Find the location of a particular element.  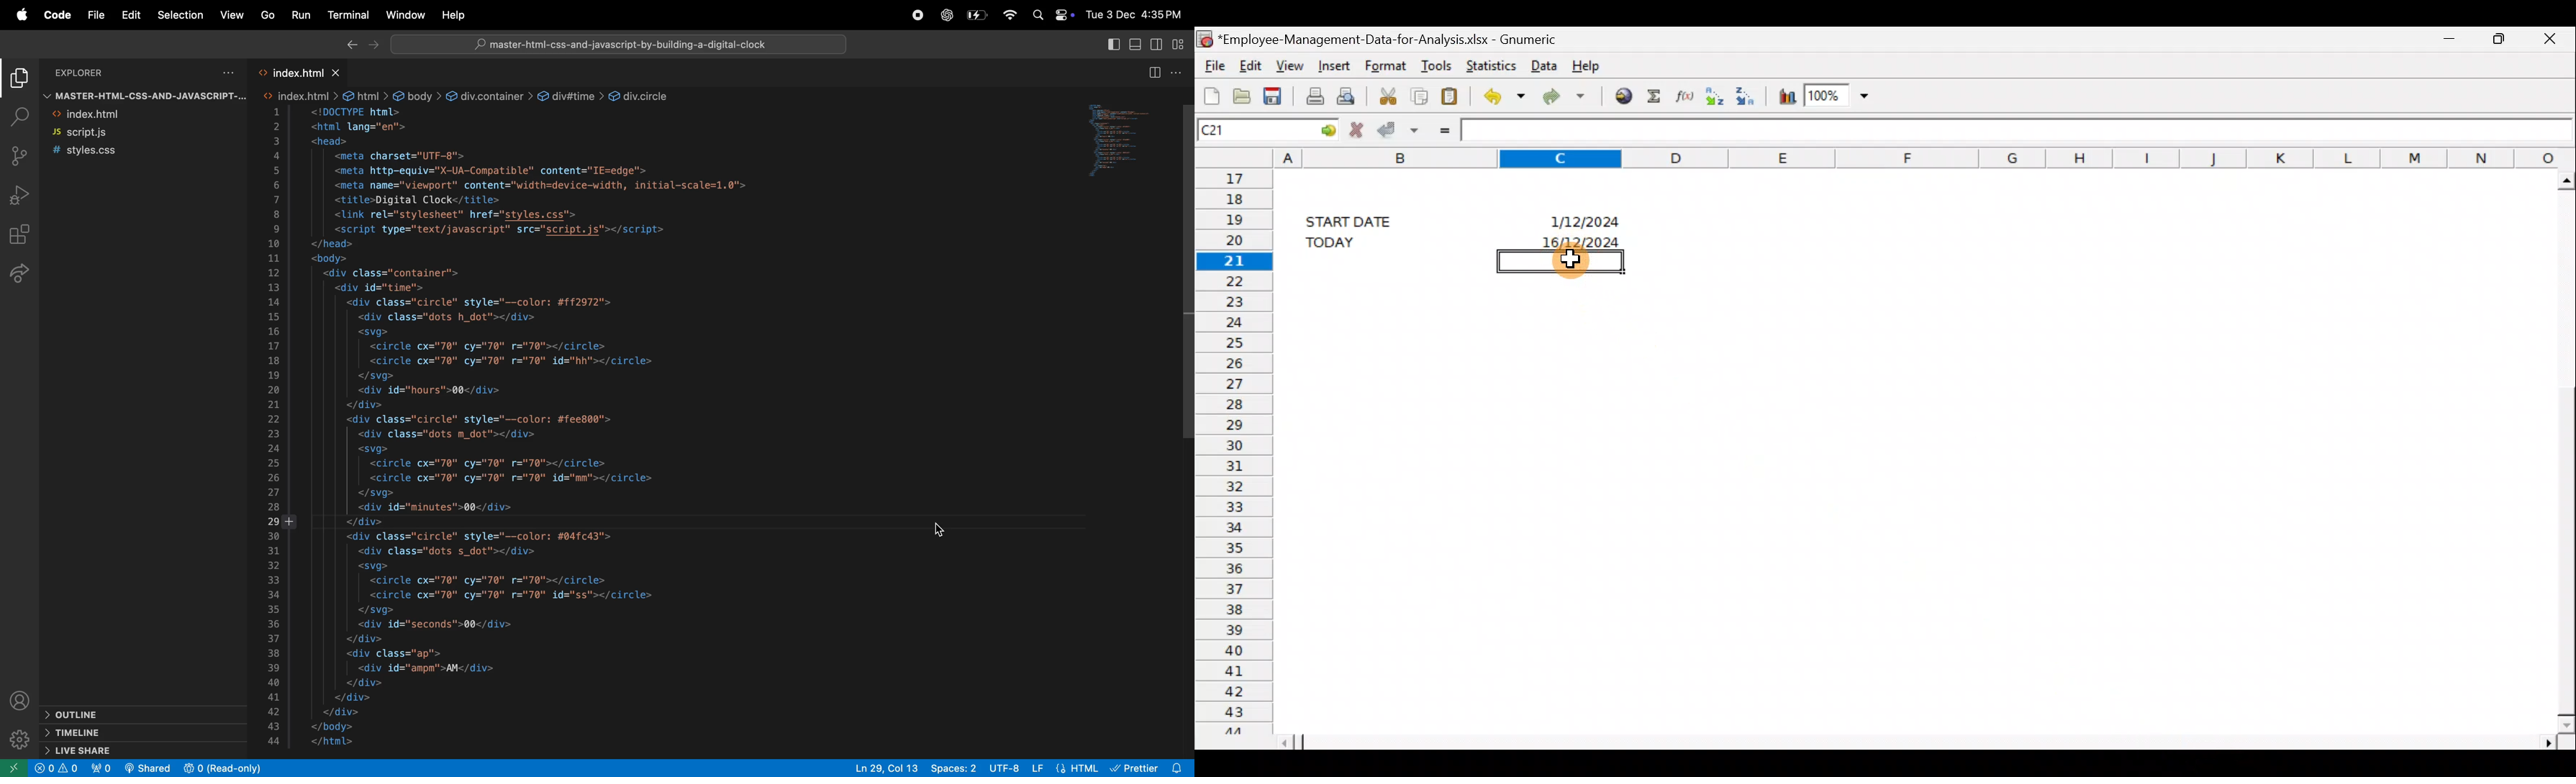

Enter formula is located at coordinates (1441, 129).